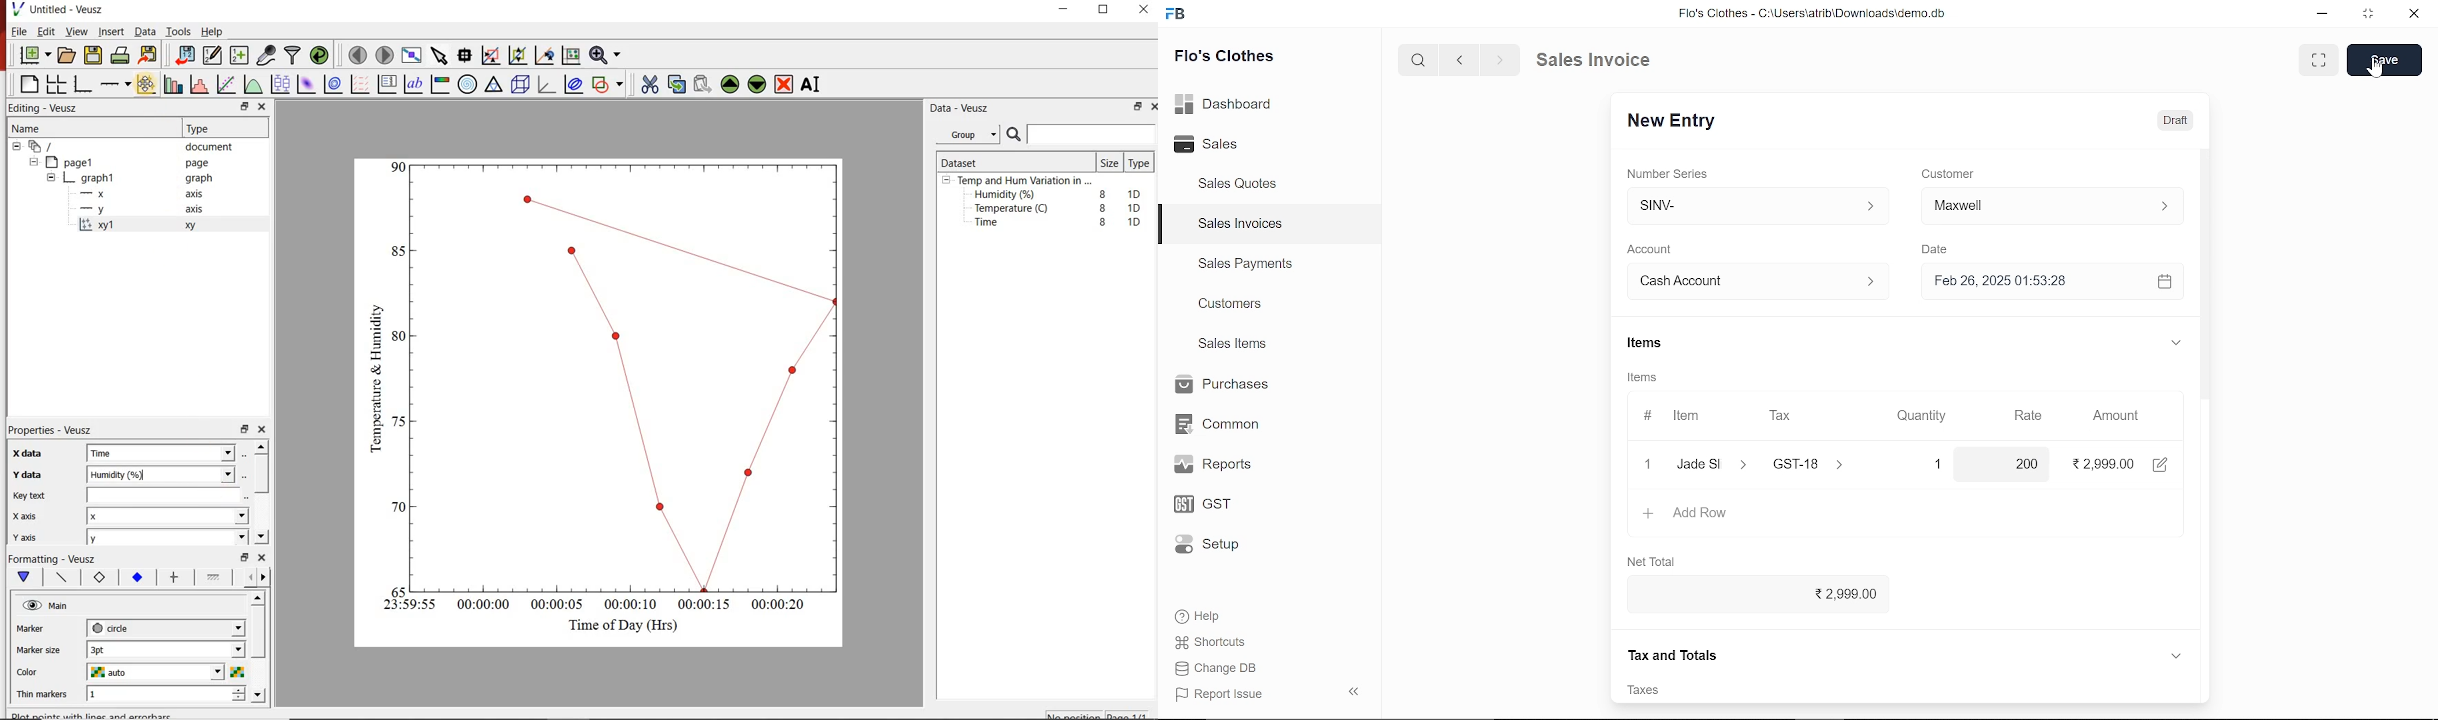 This screenshot has width=2464, height=728. I want to click on 0.8, so click(397, 250).